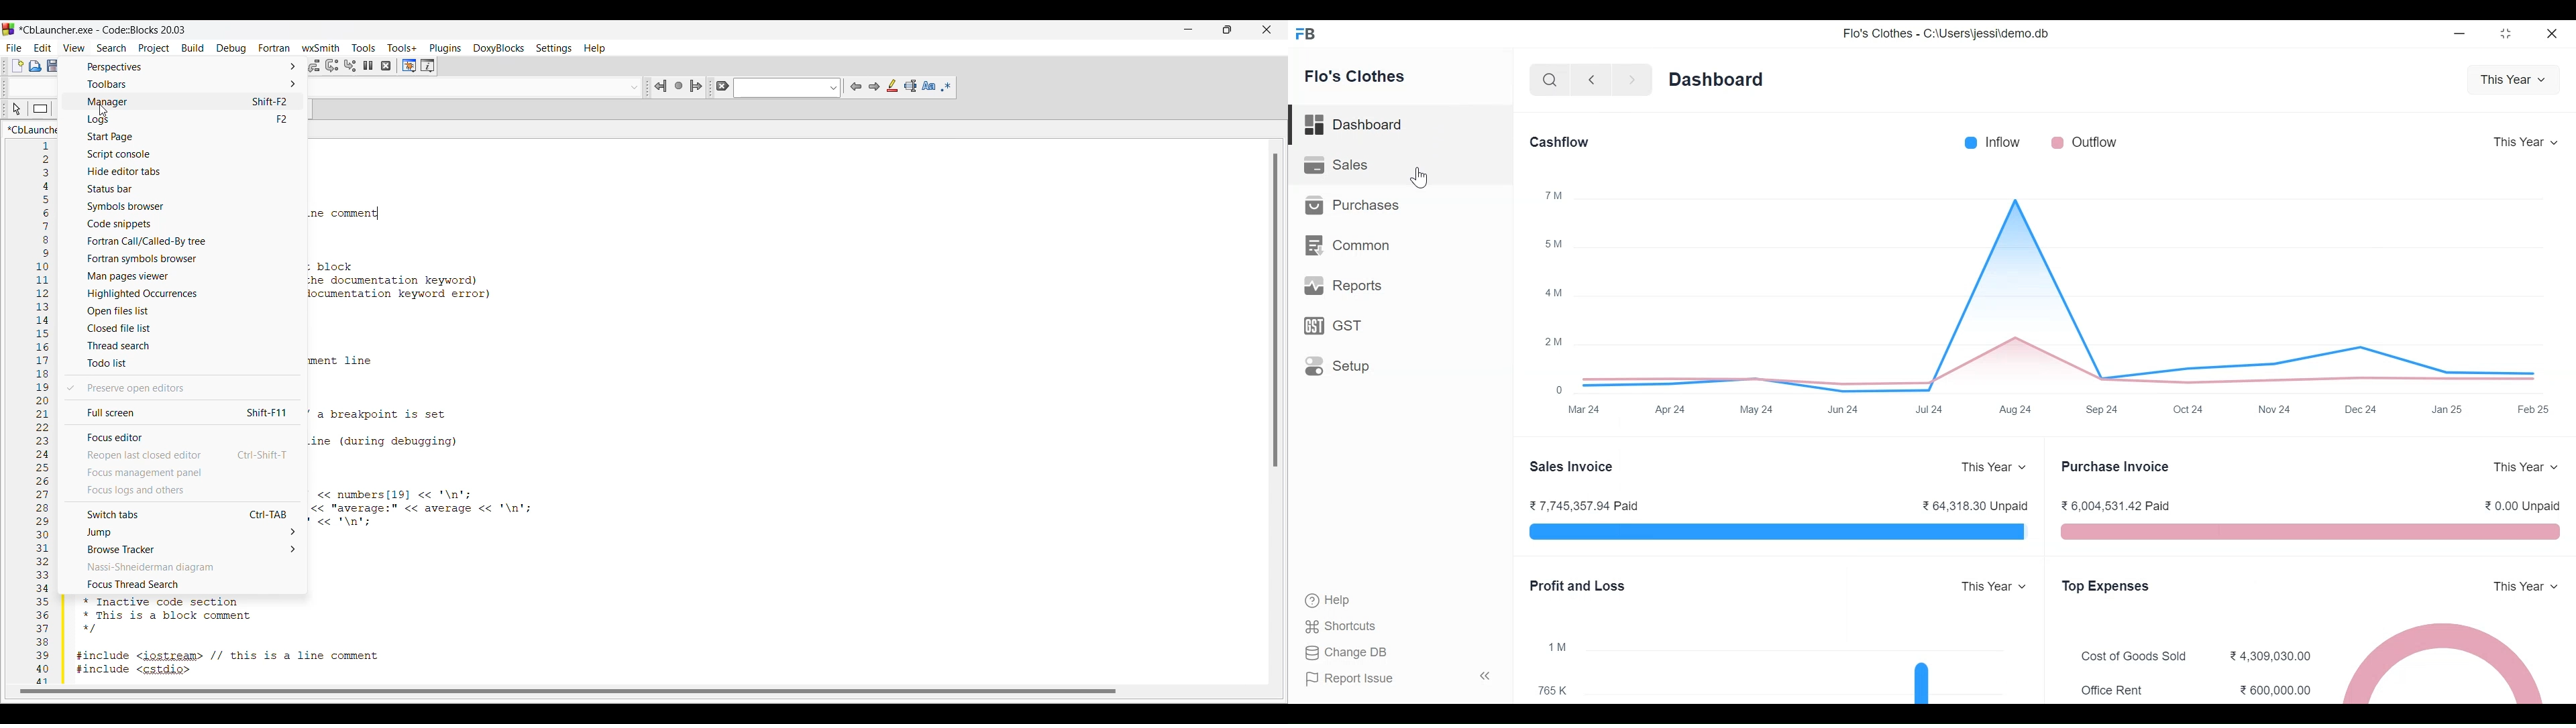 Image resolution: width=2576 pixels, height=728 pixels. I want to click on View menu, so click(74, 48).